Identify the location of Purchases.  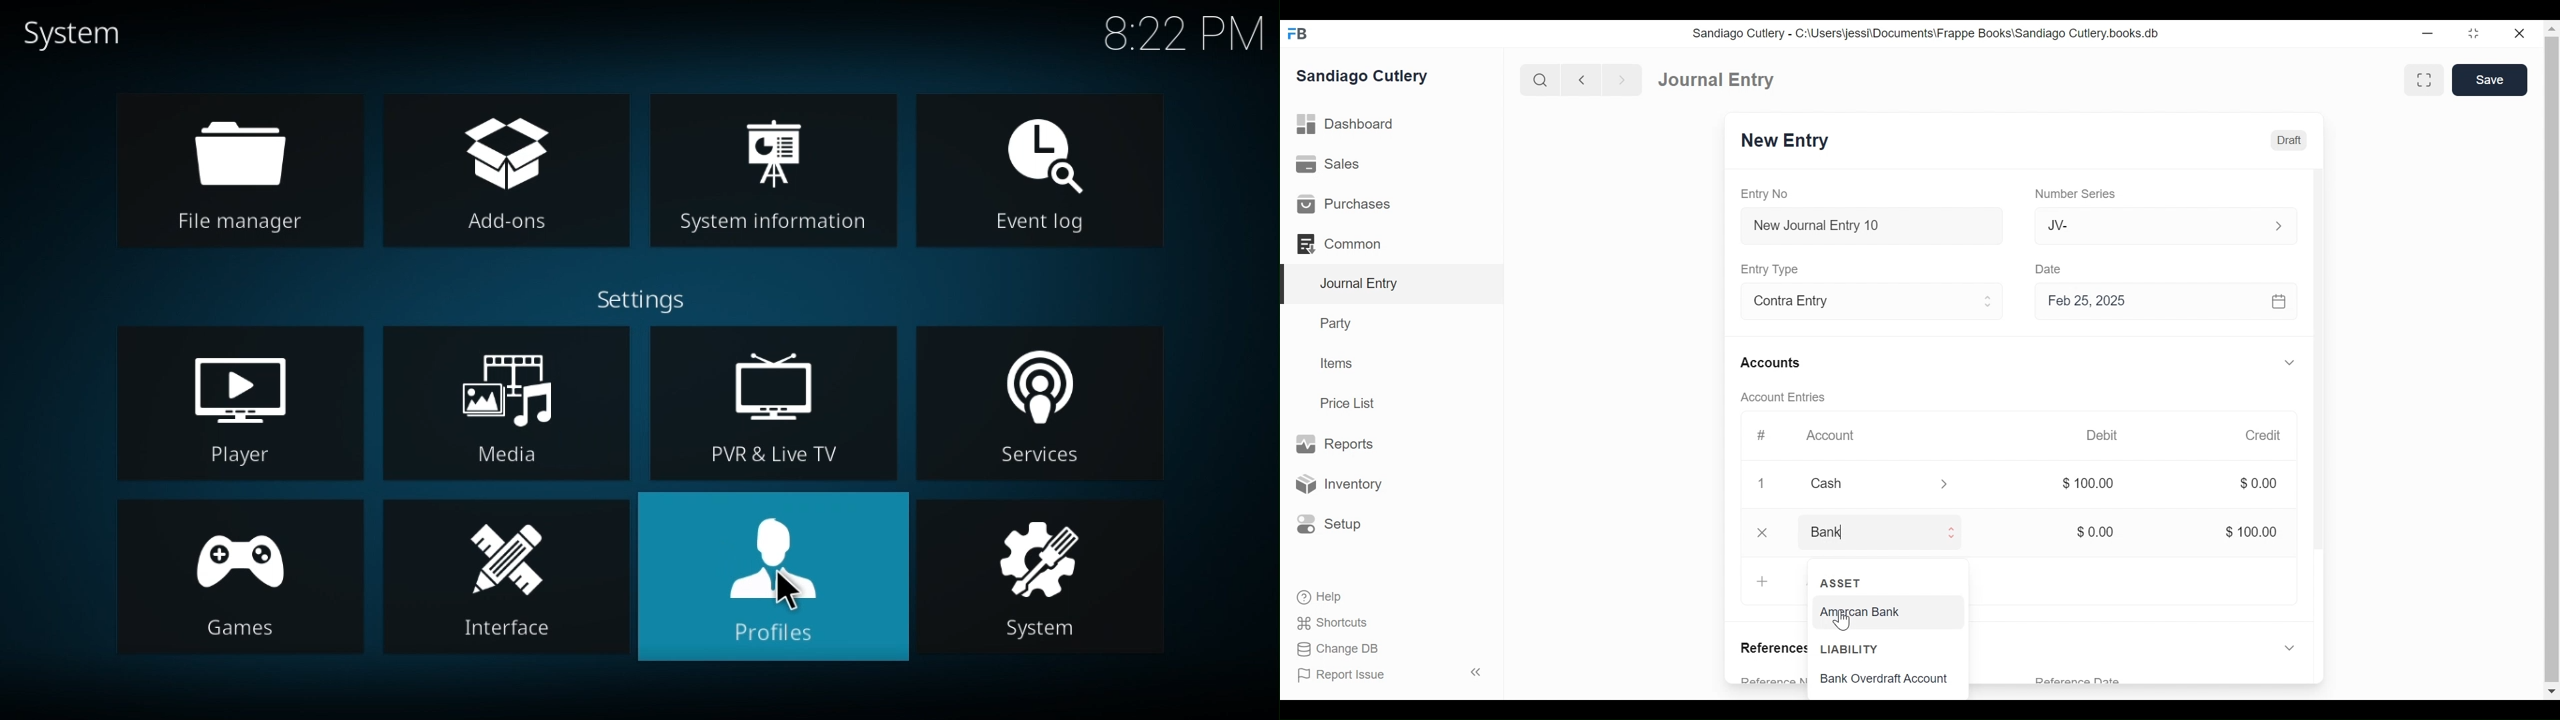
(1344, 205).